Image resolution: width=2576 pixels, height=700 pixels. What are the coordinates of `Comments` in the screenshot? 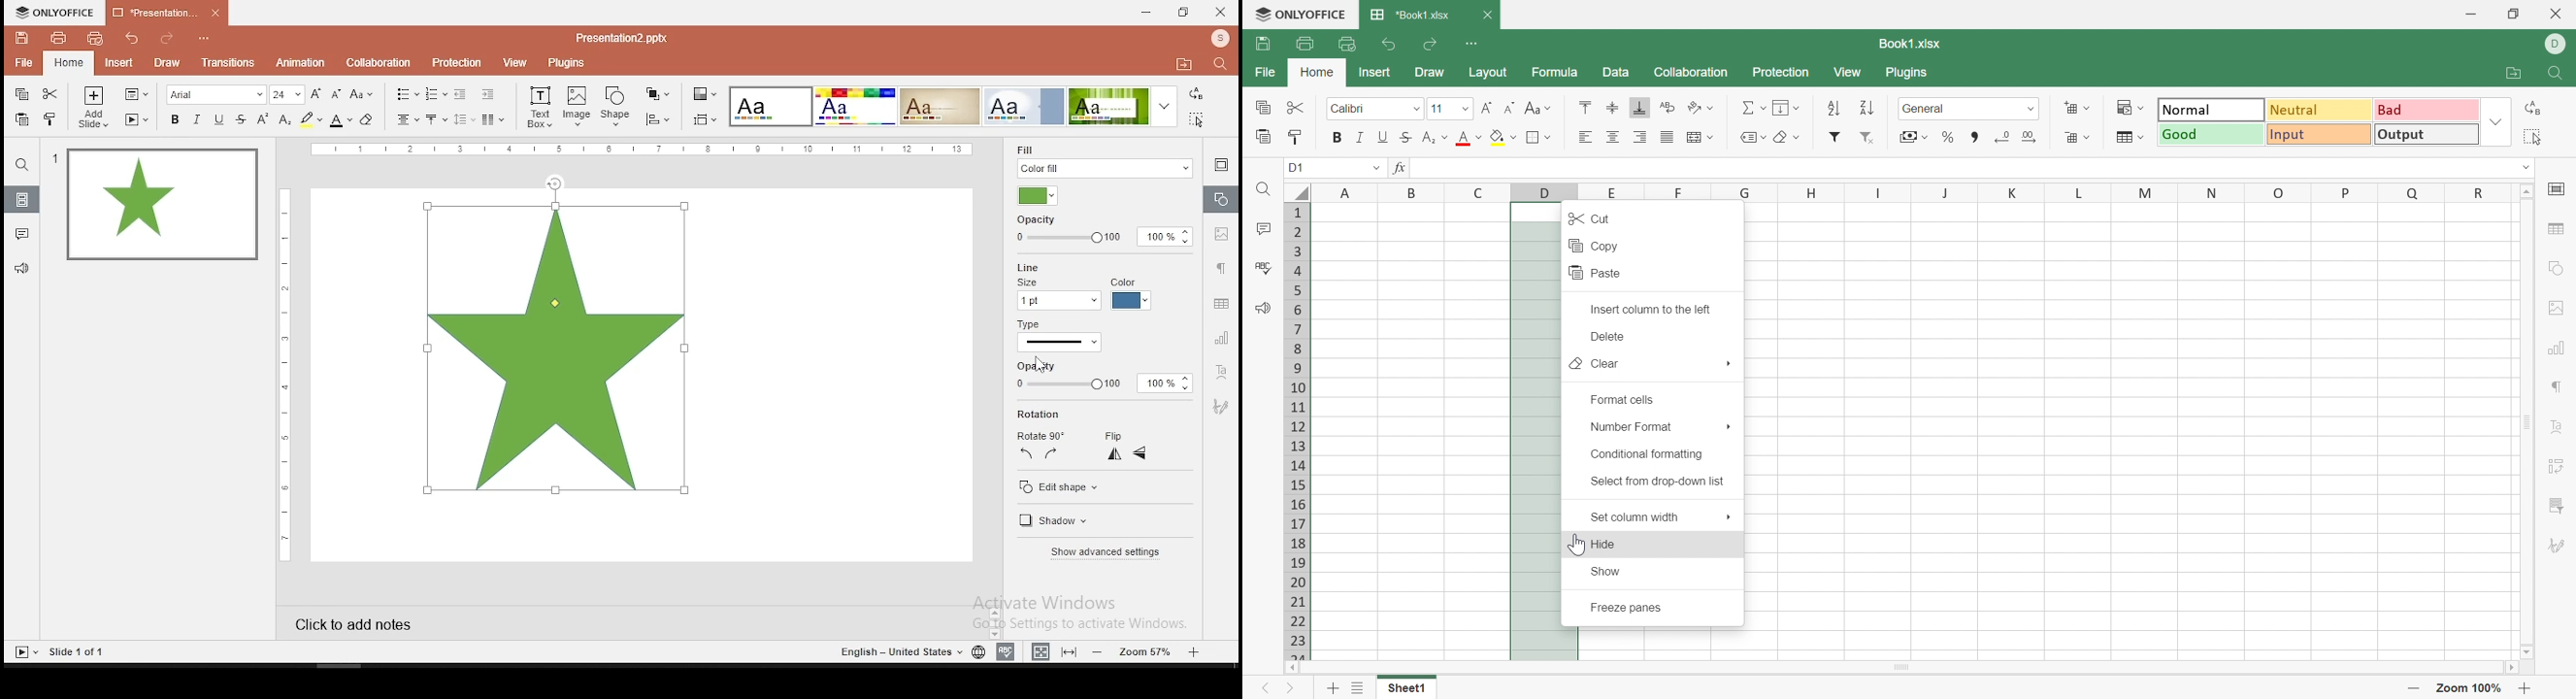 It's located at (1264, 228).